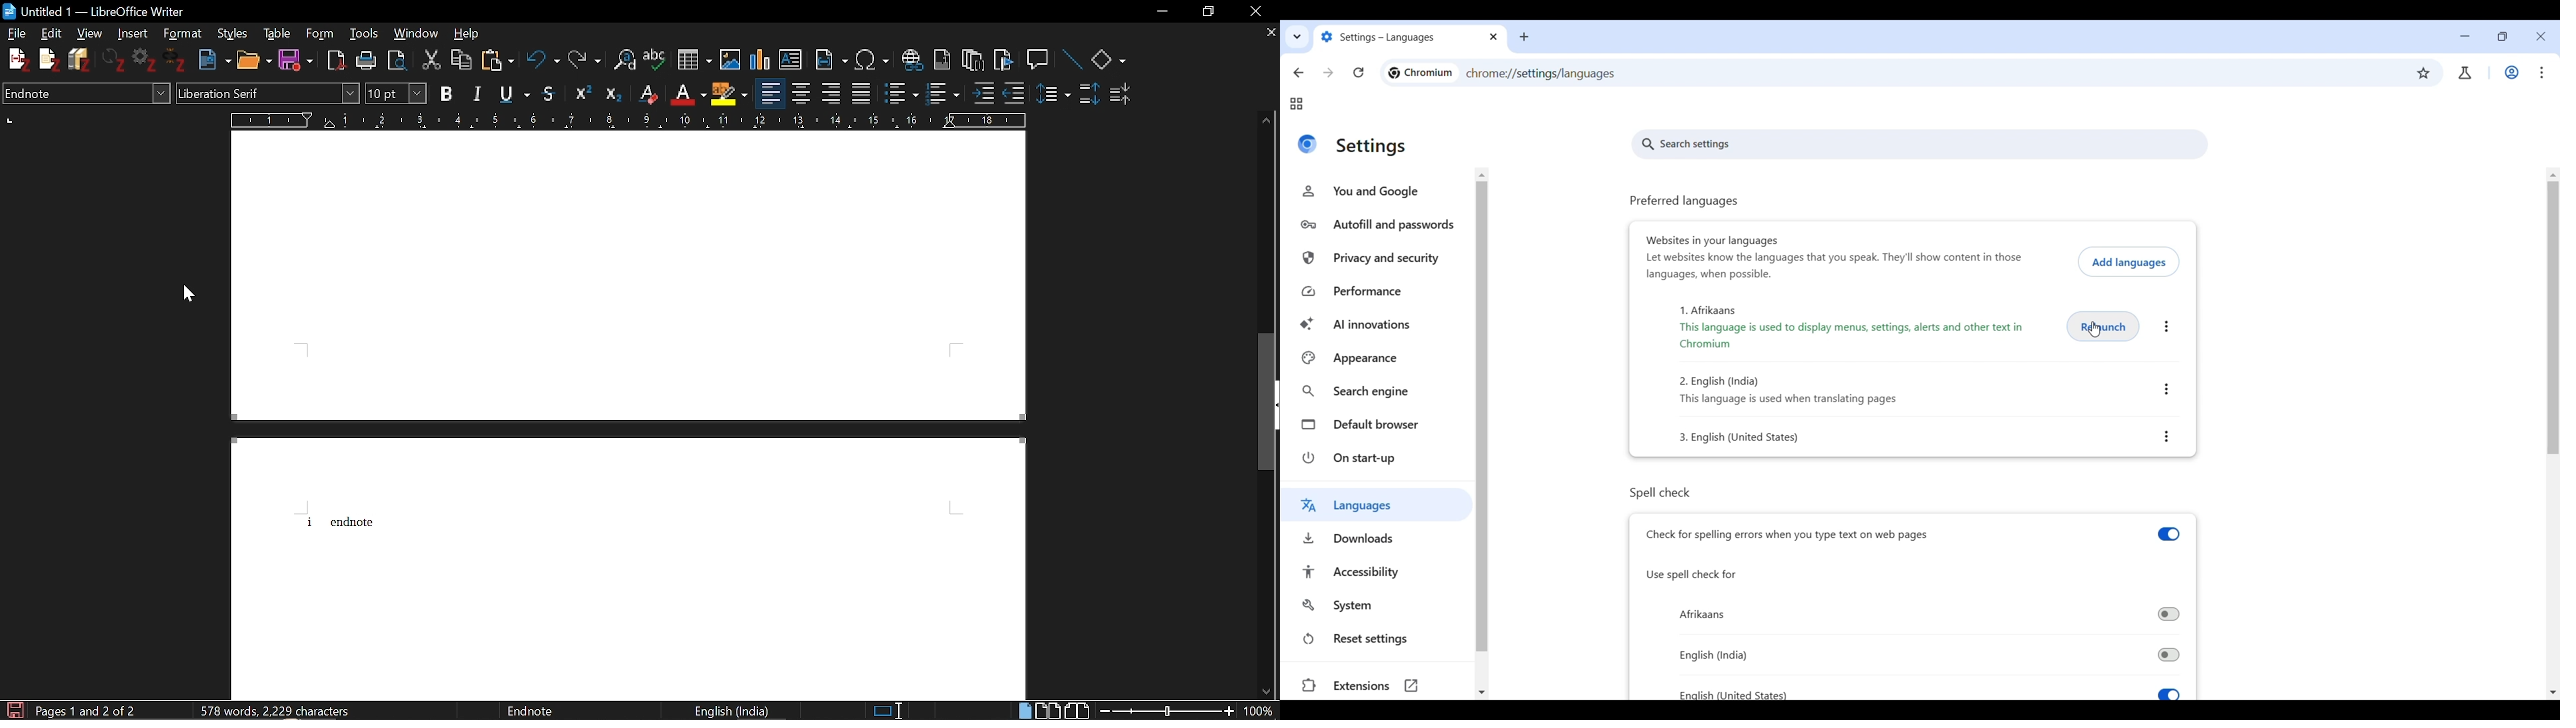 This screenshot has width=2576, height=728. What do you see at coordinates (1005, 64) in the screenshot?
I see `Insert bookmark` at bounding box center [1005, 64].